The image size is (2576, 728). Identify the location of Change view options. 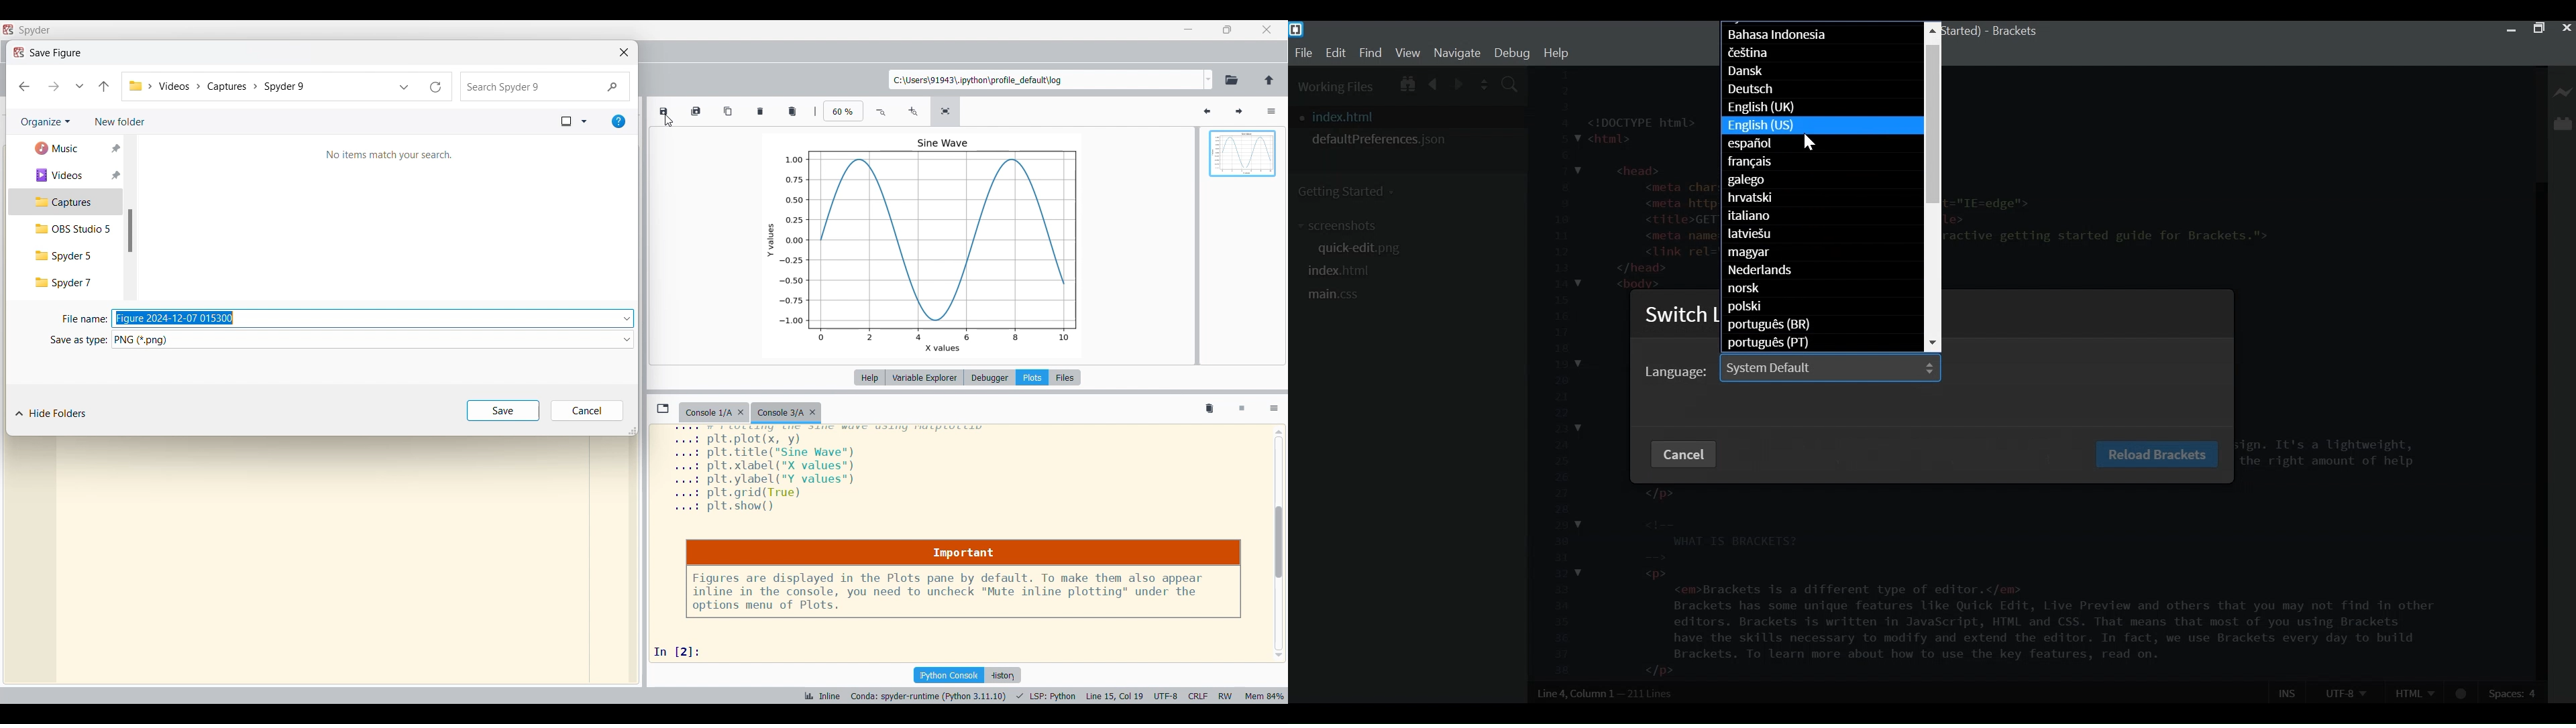
(574, 122).